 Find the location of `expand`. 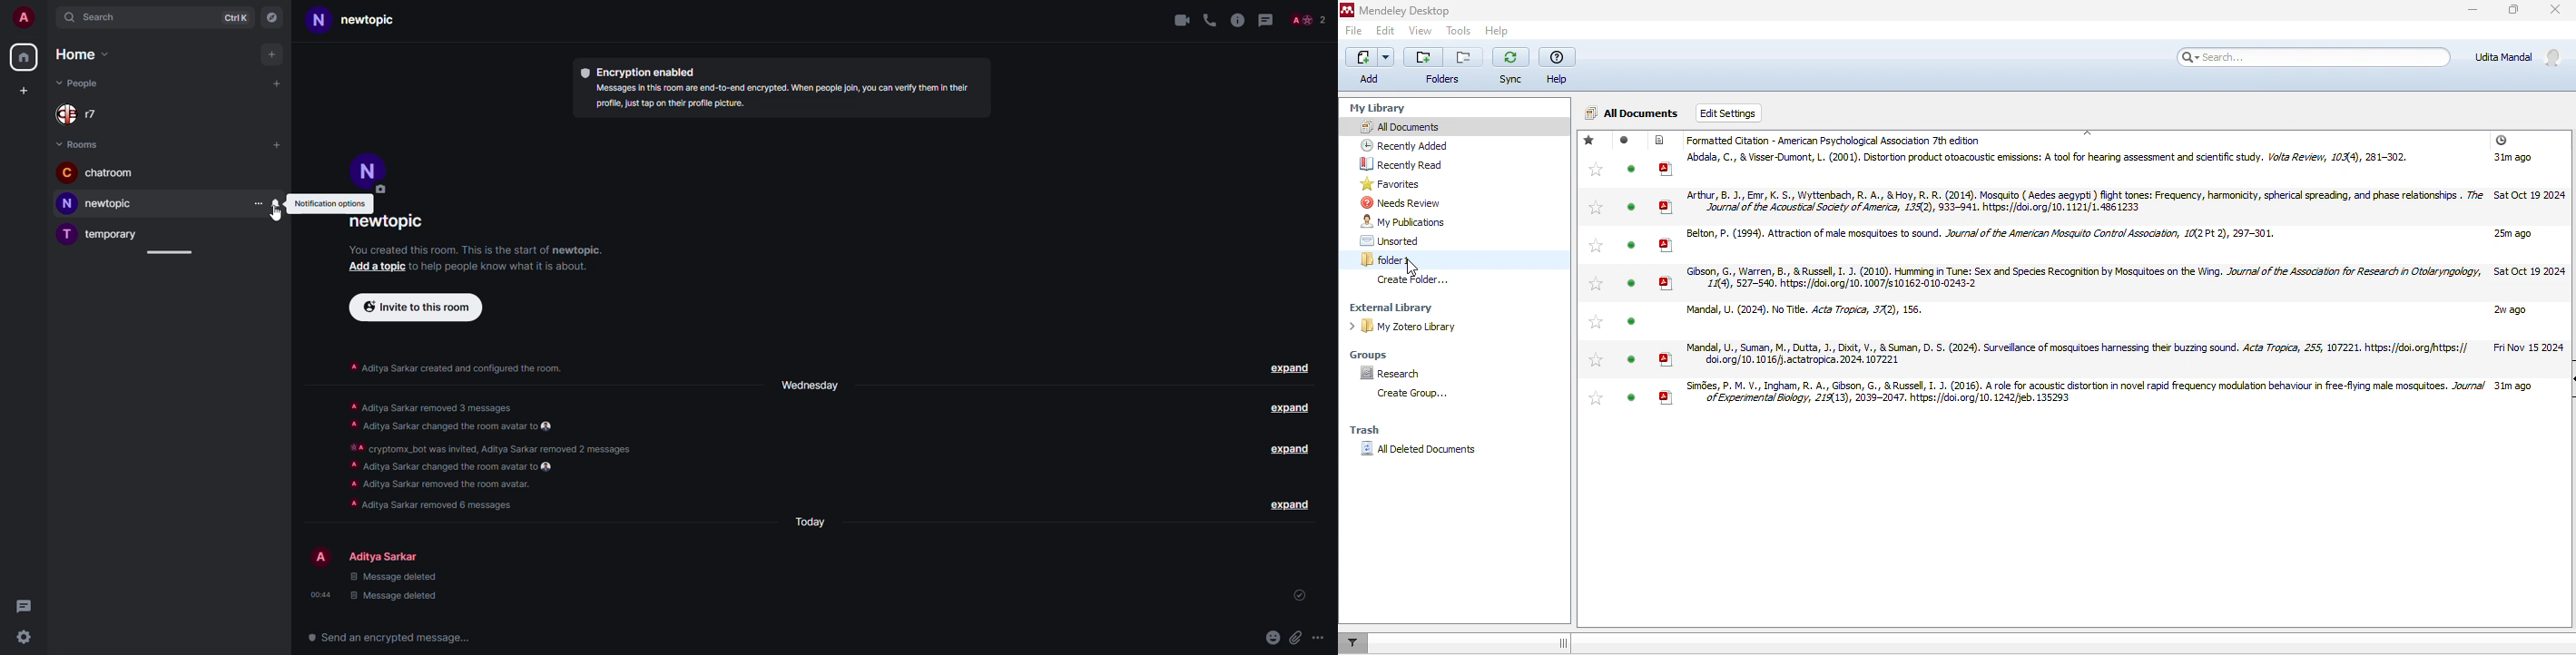

expand is located at coordinates (1289, 449).